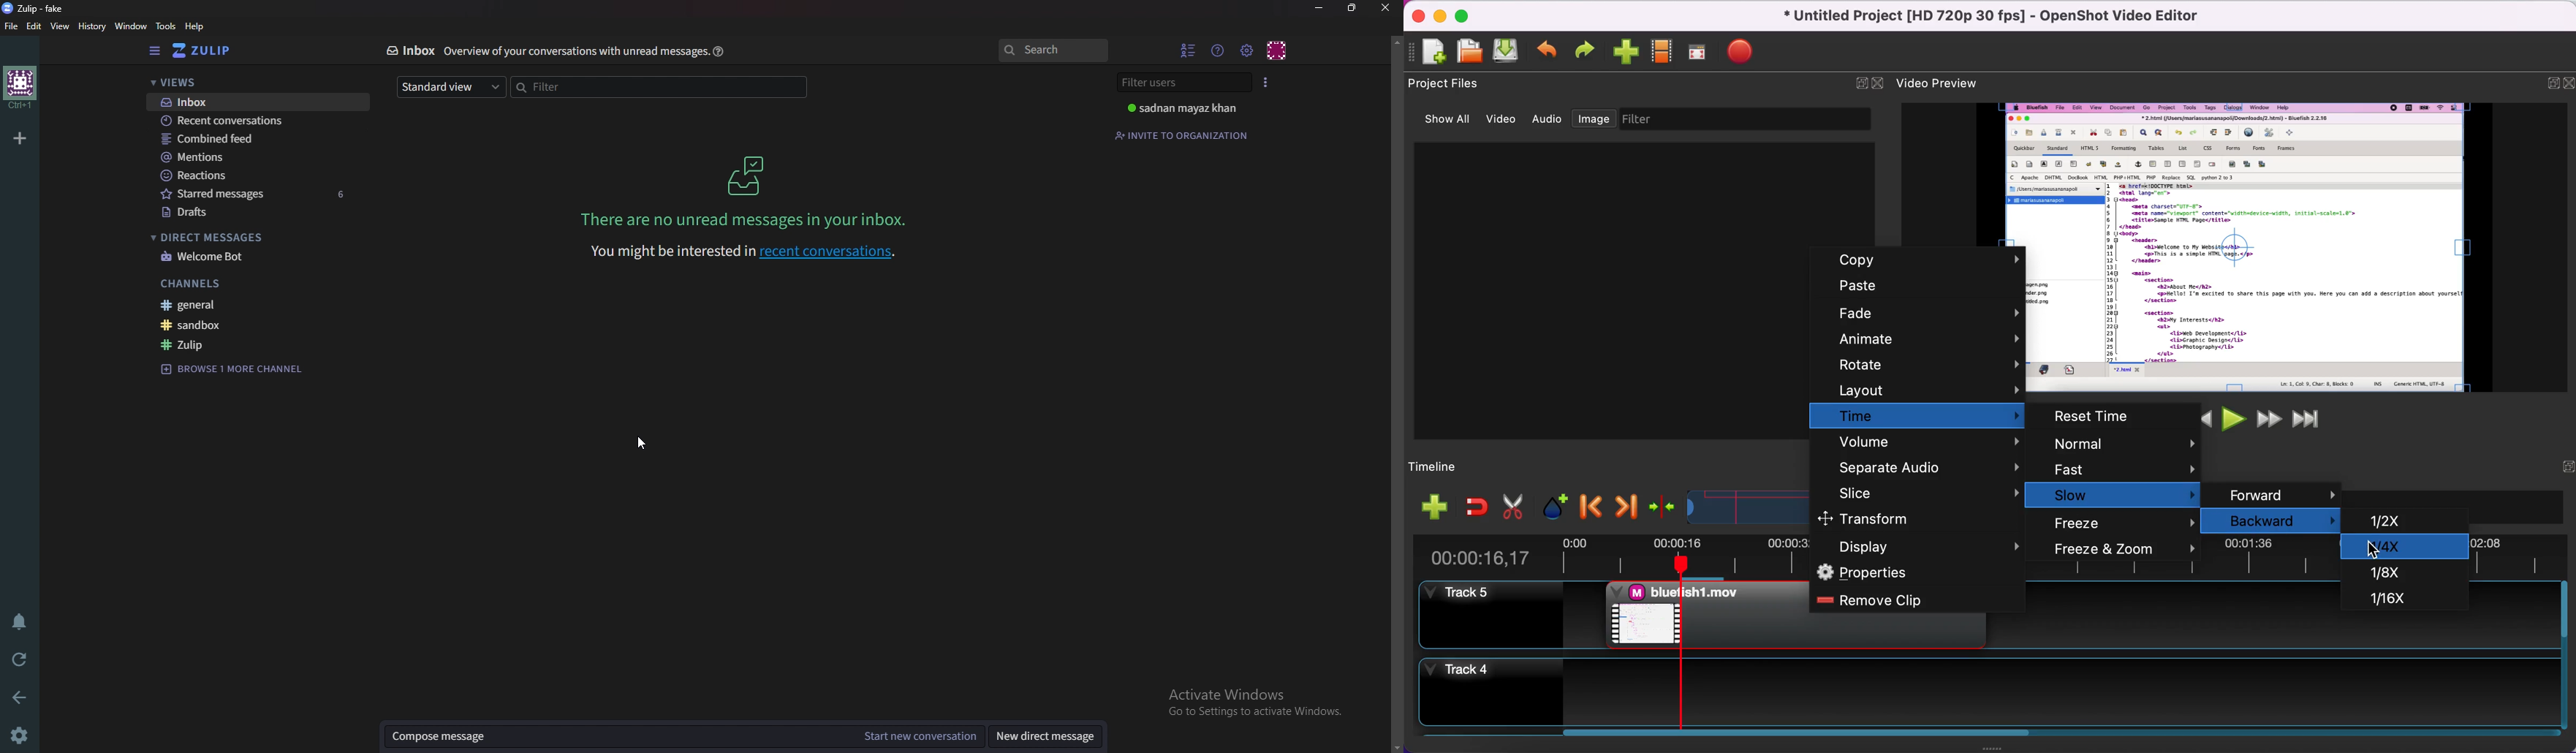 This screenshot has height=756, width=2576. Describe the element at coordinates (1395, 394) in the screenshot. I see `Vertical Scroll bar` at that location.